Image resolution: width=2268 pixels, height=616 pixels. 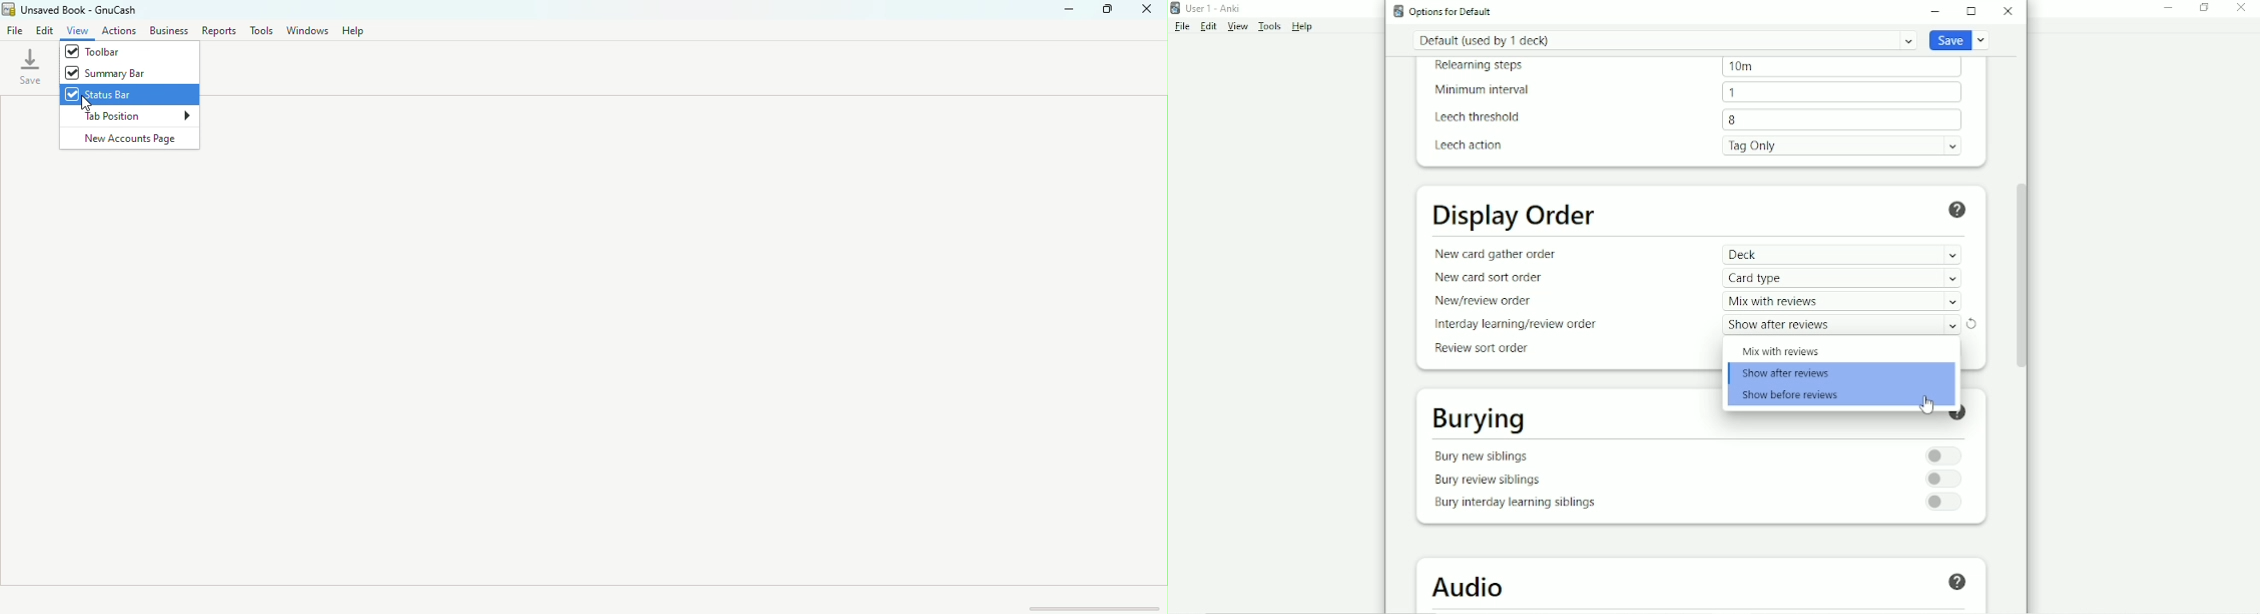 What do you see at coordinates (1213, 8) in the screenshot?
I see `User 1 - Anki` at bounding box center [1213, 8].